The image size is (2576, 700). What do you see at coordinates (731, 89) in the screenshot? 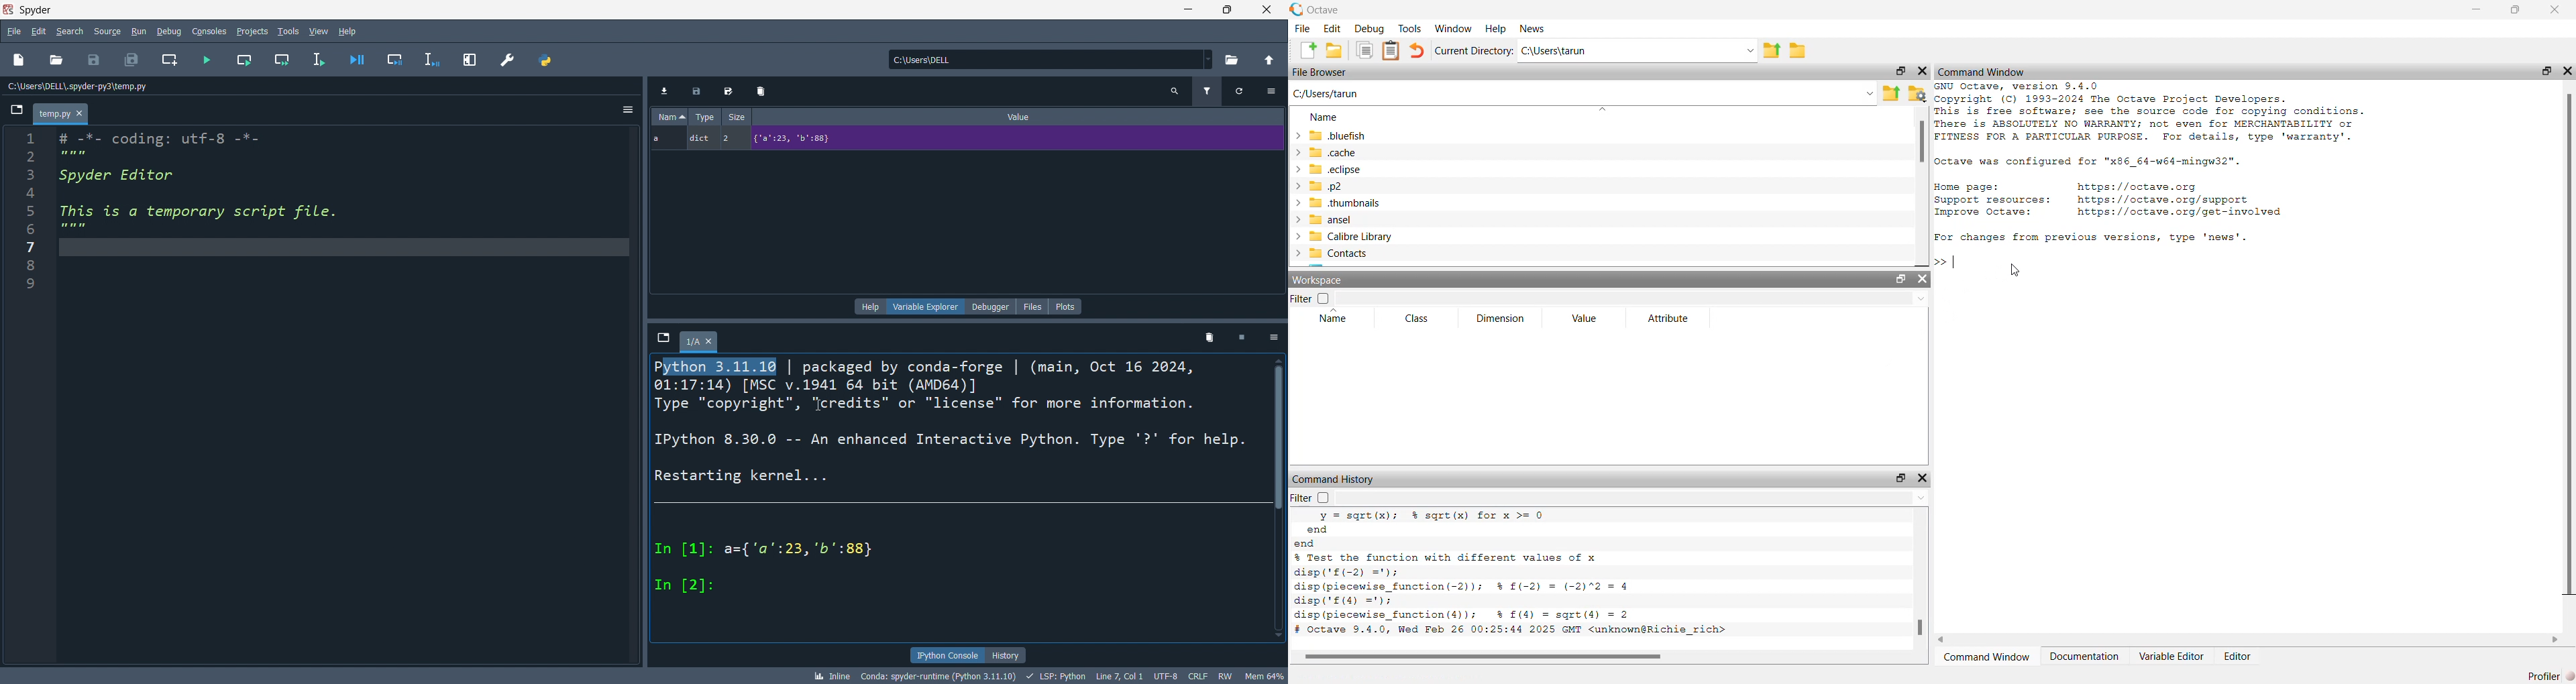
I see `savedata as` at bounding box center [731, 89].